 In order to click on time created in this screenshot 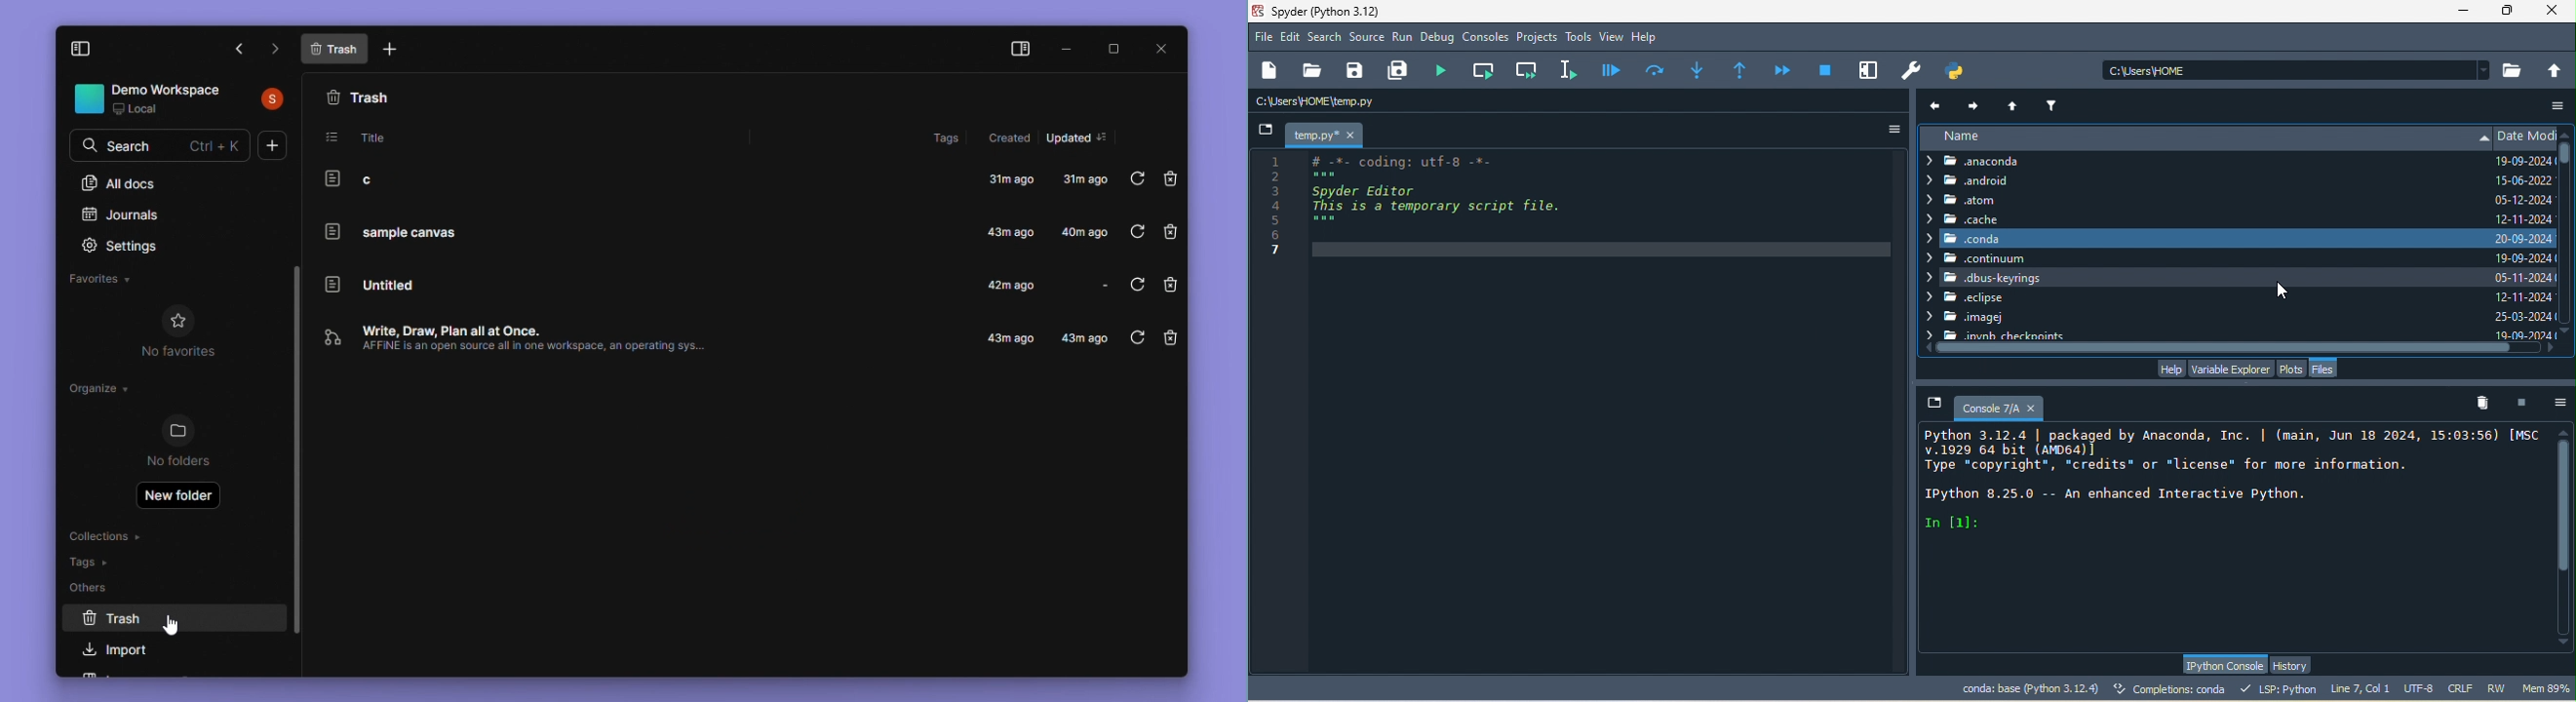, I will do `click(1011, 338)`.